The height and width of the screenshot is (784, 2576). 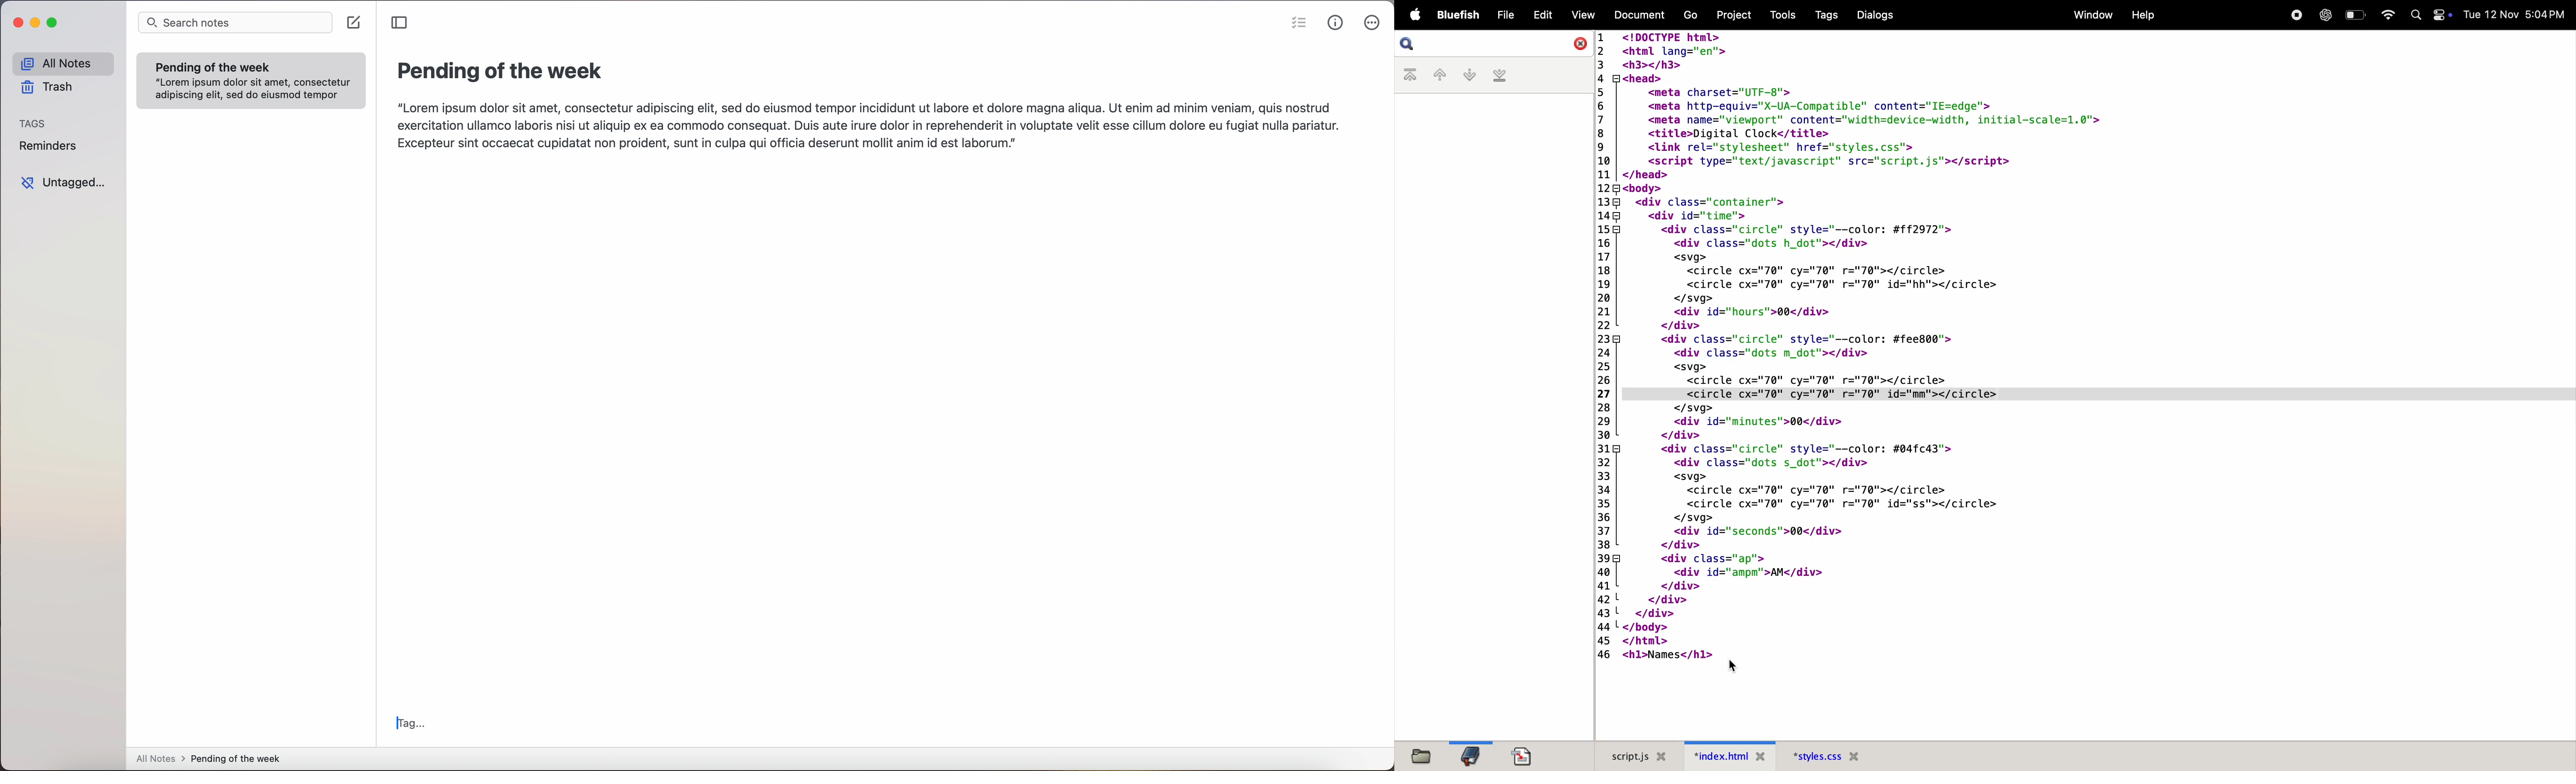 I want to click on cursor, so click(x=1733, y=666).